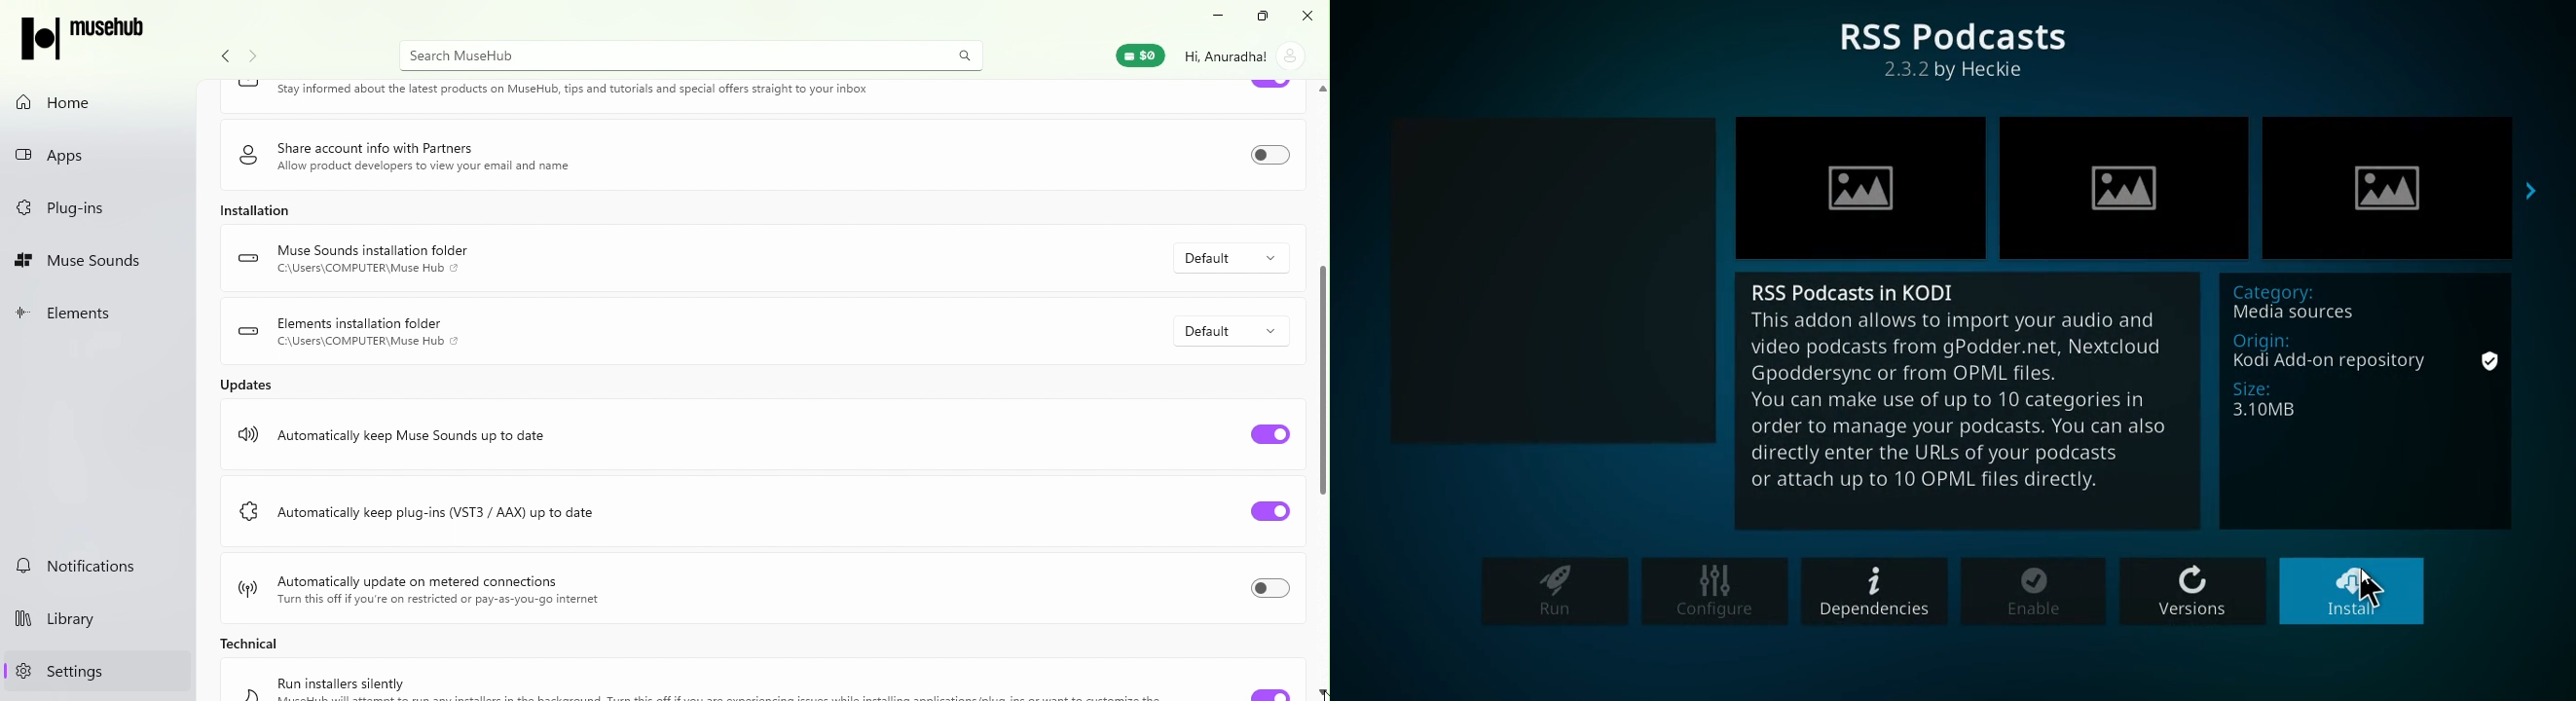 The height and width of the screenshot is (728, 2576). Describe the element at coordinates (1553, 592) in the screenshot. I see `run` at that location.